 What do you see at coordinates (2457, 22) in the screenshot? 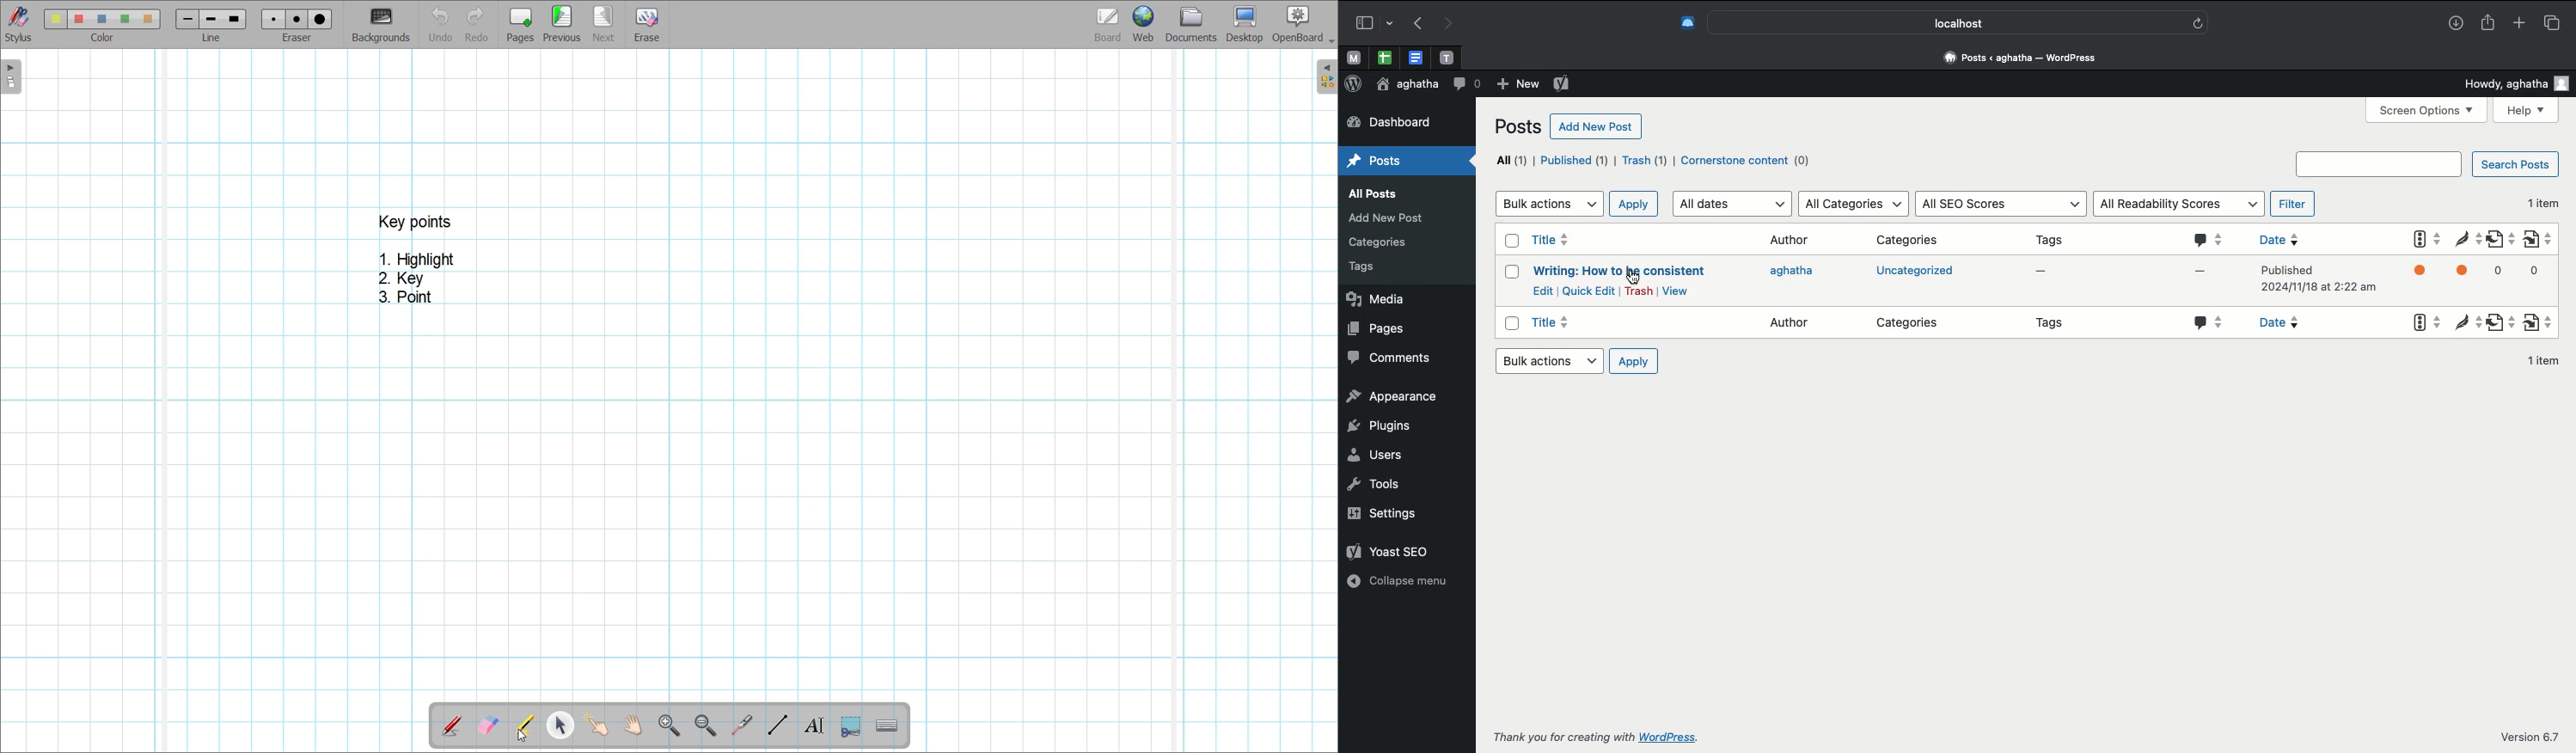
I see `Downloads` at bounding box center [2457, 22].